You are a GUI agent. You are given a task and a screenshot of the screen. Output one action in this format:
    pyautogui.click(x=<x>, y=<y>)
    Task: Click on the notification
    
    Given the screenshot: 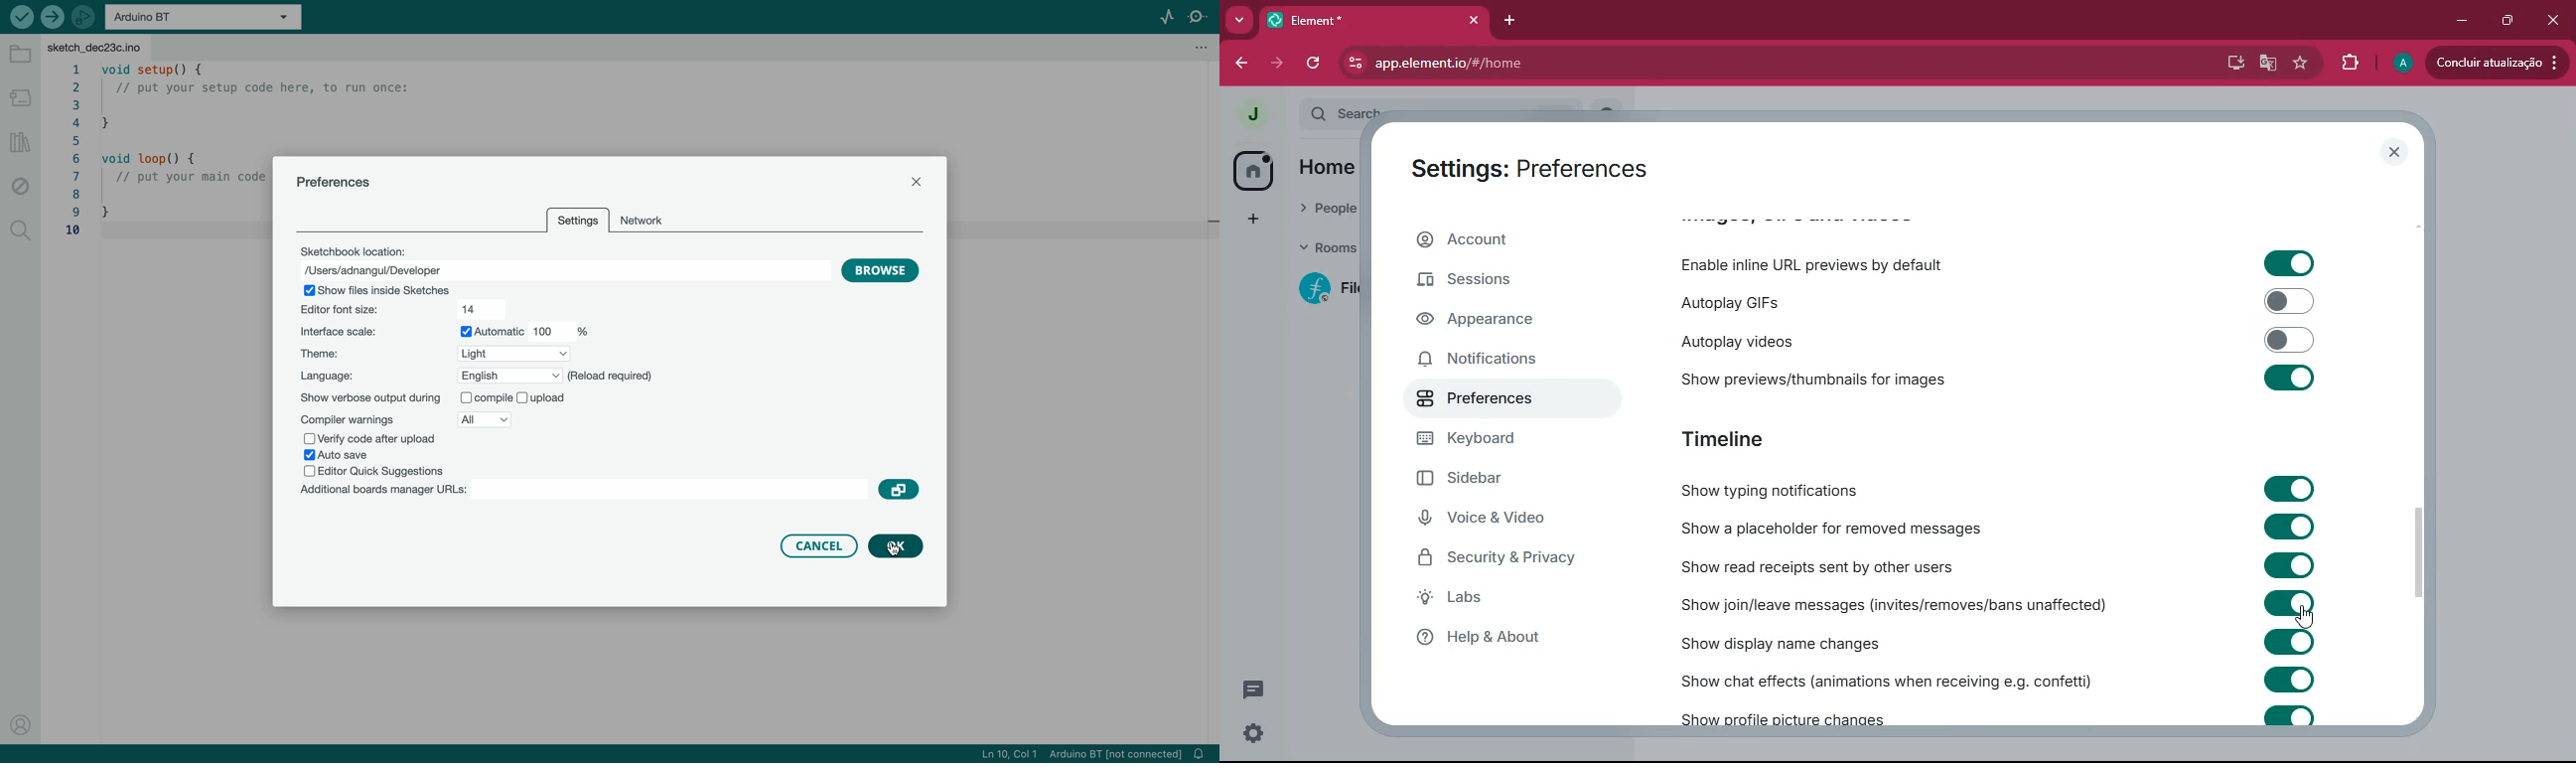 What is the action you would take?
    pyautogui.click(x=1201, y=754)
    